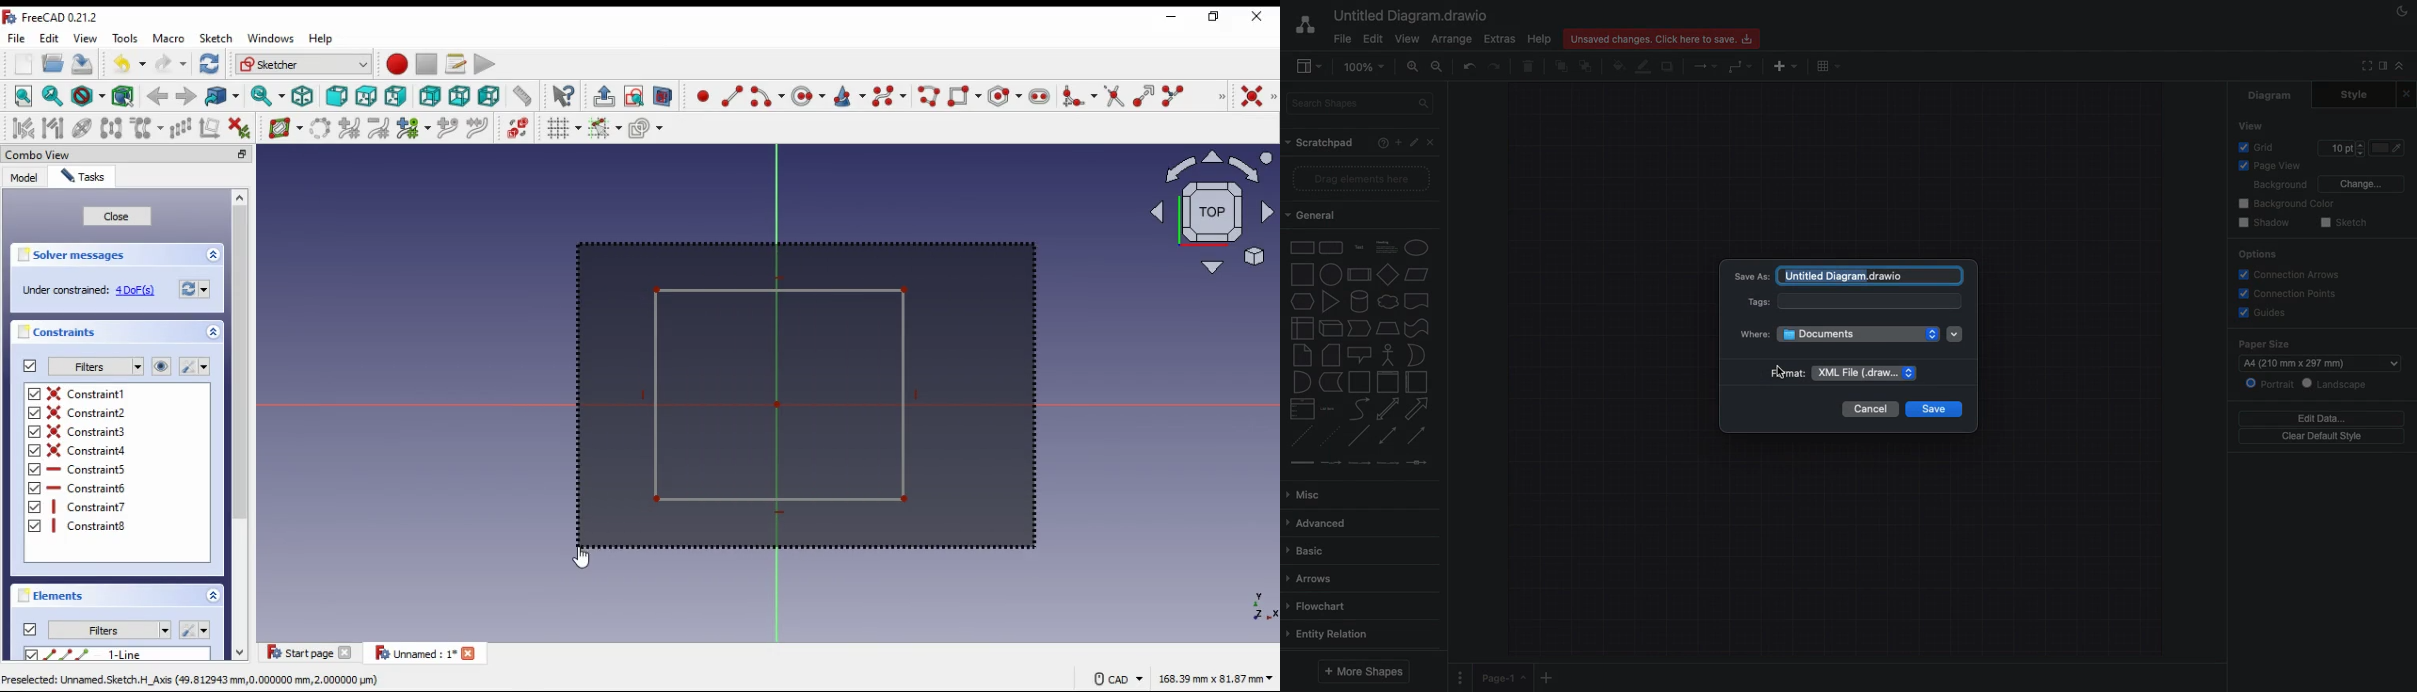 Image resolution: width=2436 pixels, height=700 pixels. I want to click on view selection, so click(662, 96).